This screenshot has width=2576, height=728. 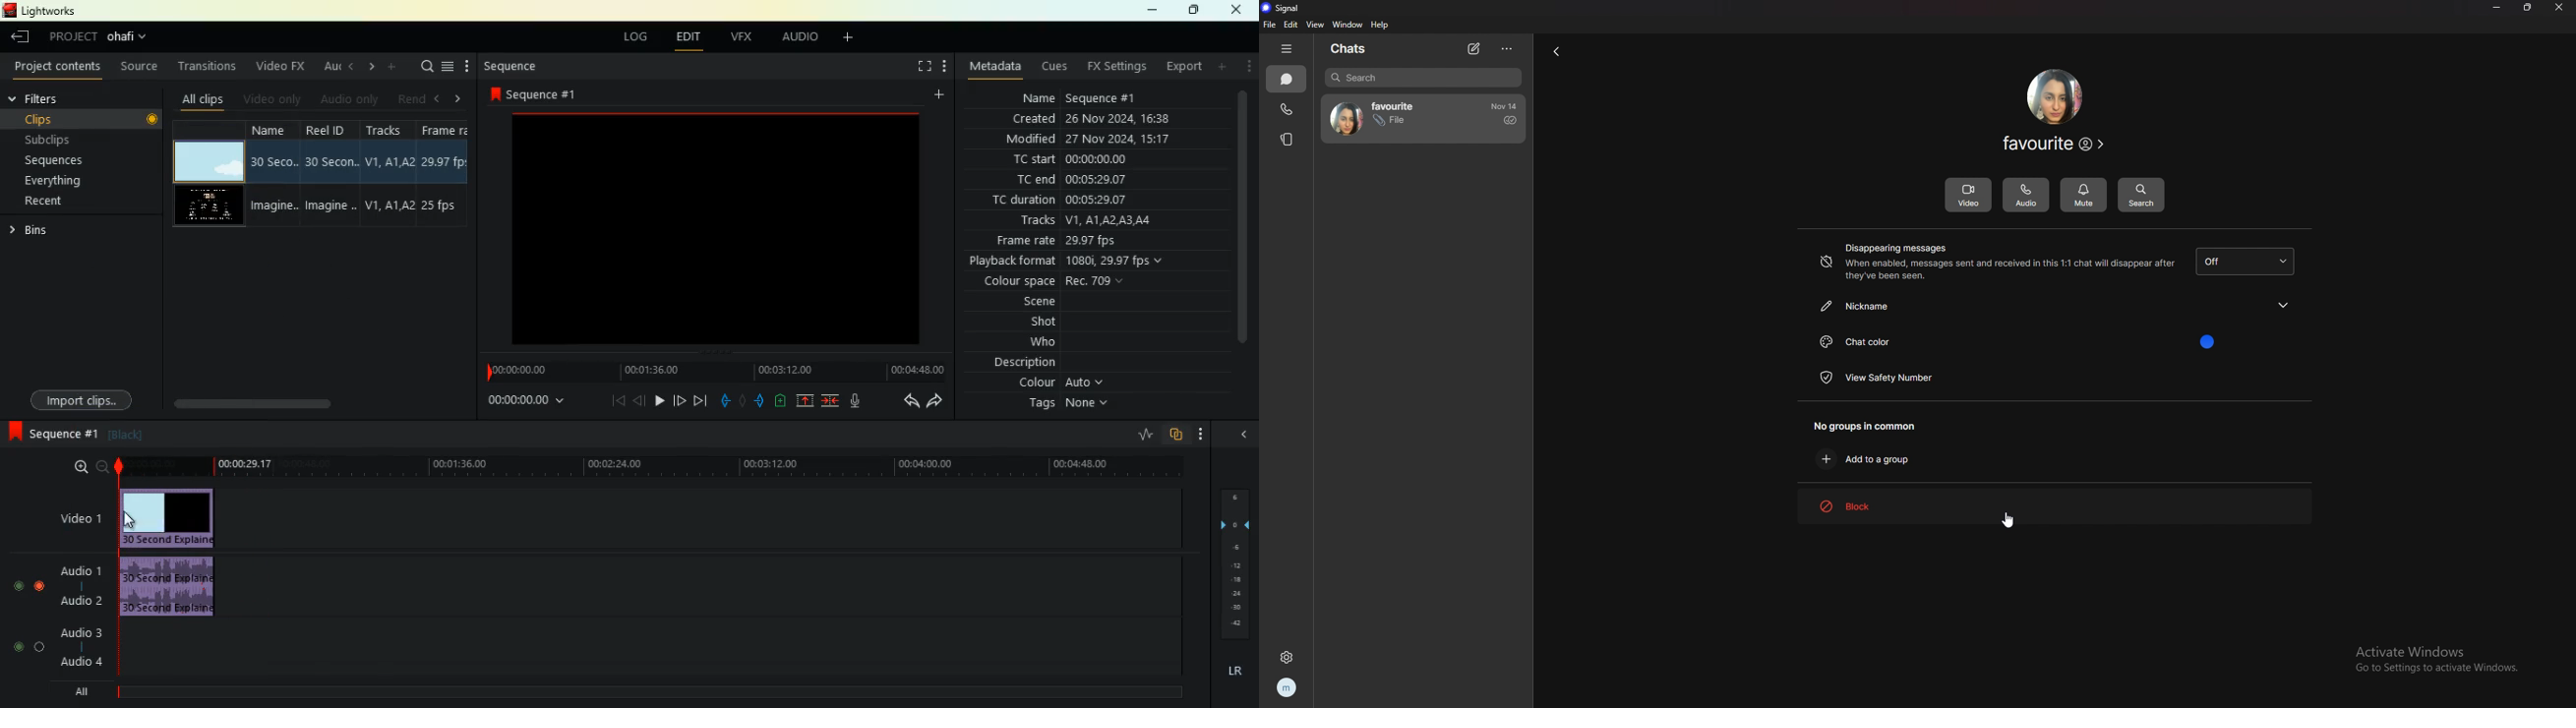 I want to click on tags, so click(x=1061, y=404).